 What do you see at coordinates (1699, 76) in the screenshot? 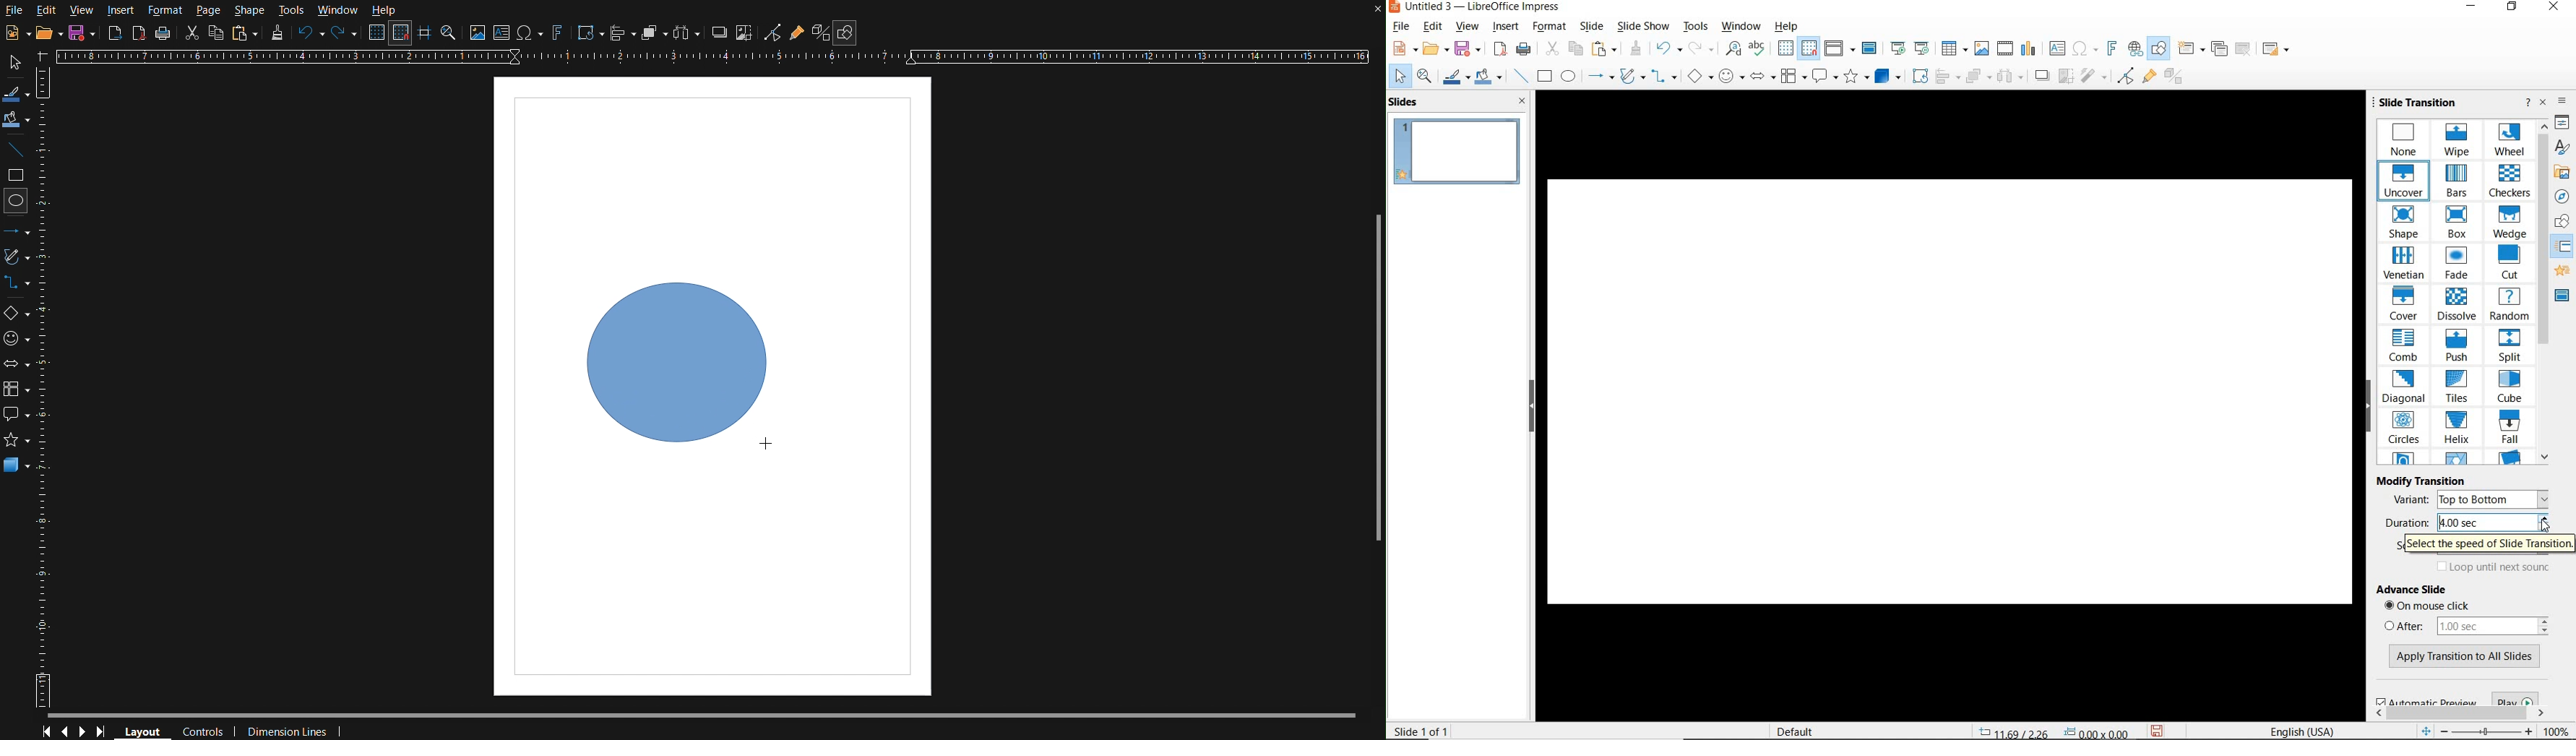
I see `BASIC SHAPES` at bounding box center [1699, 76].